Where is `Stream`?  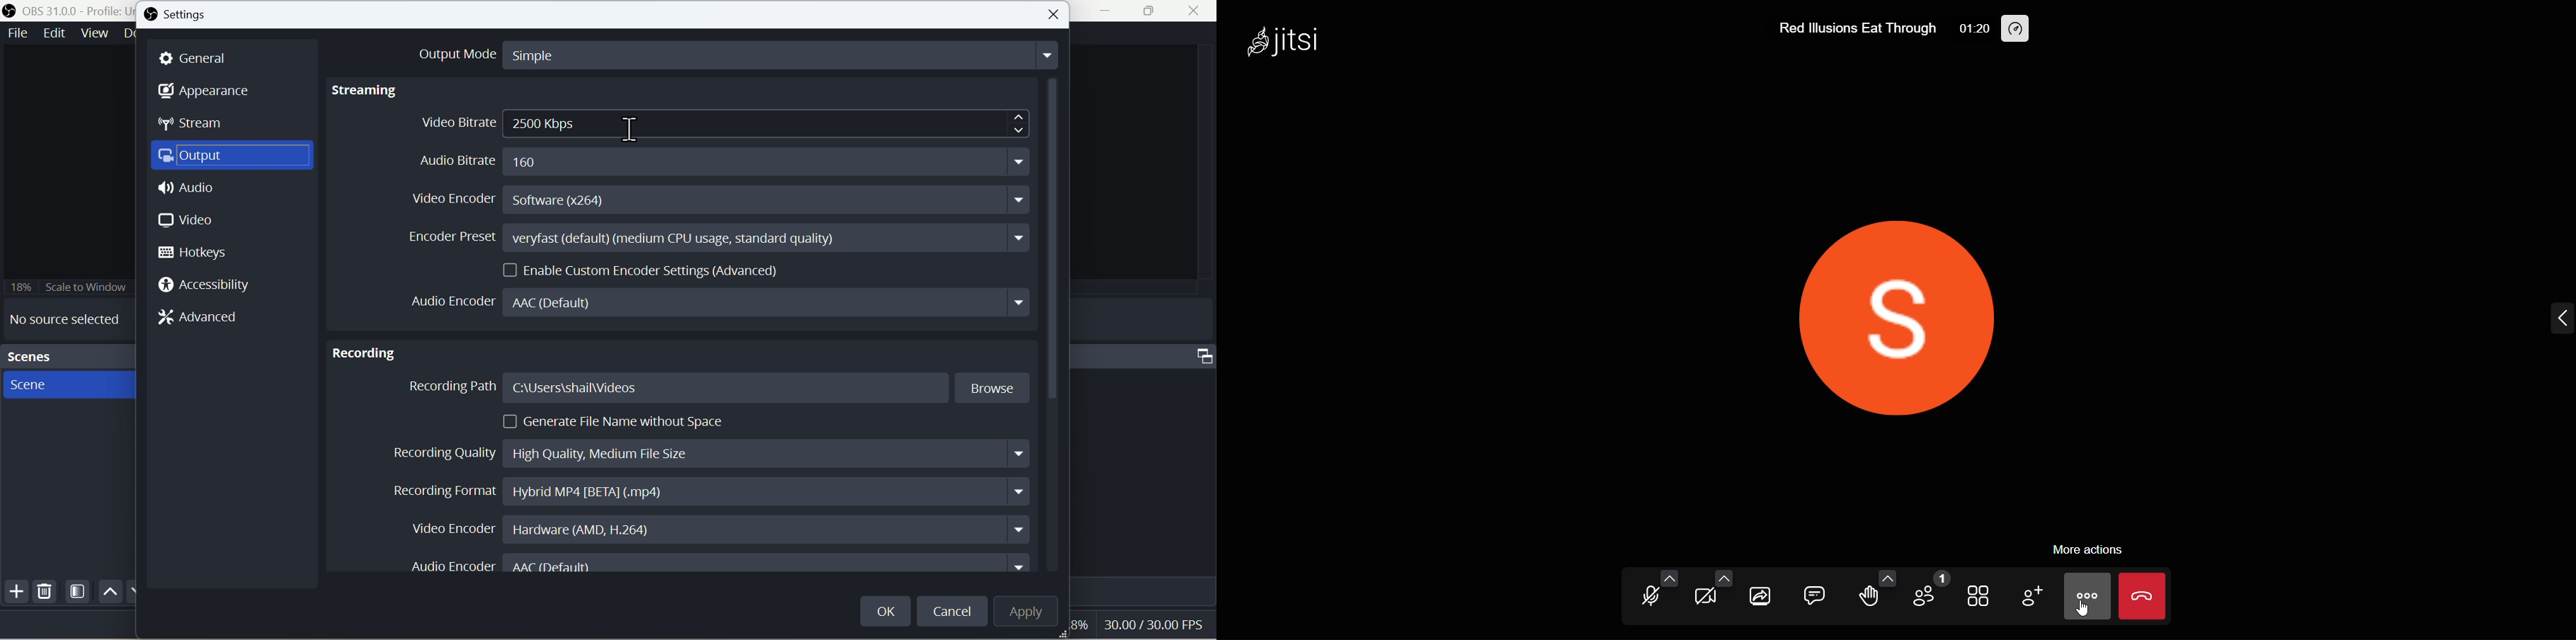
Stream is located at coordinates (202, 127).